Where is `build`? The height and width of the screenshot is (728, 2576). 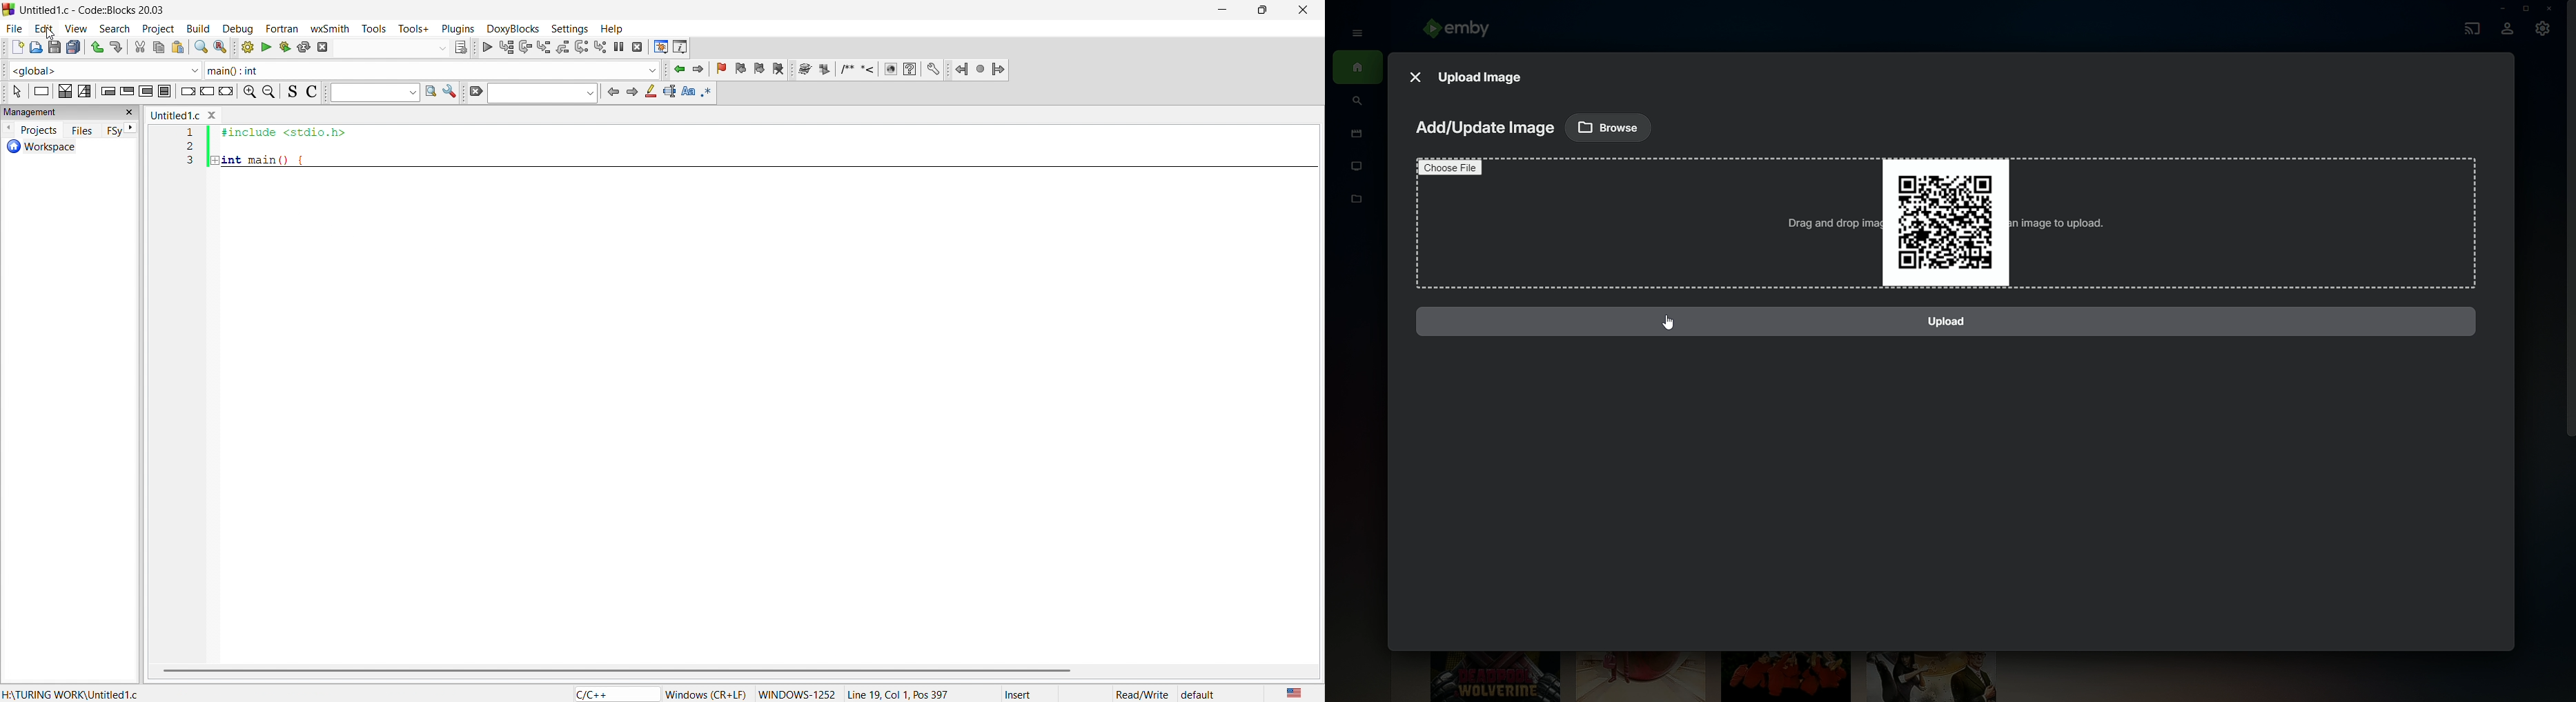
build is located at coordinates (244, 47).